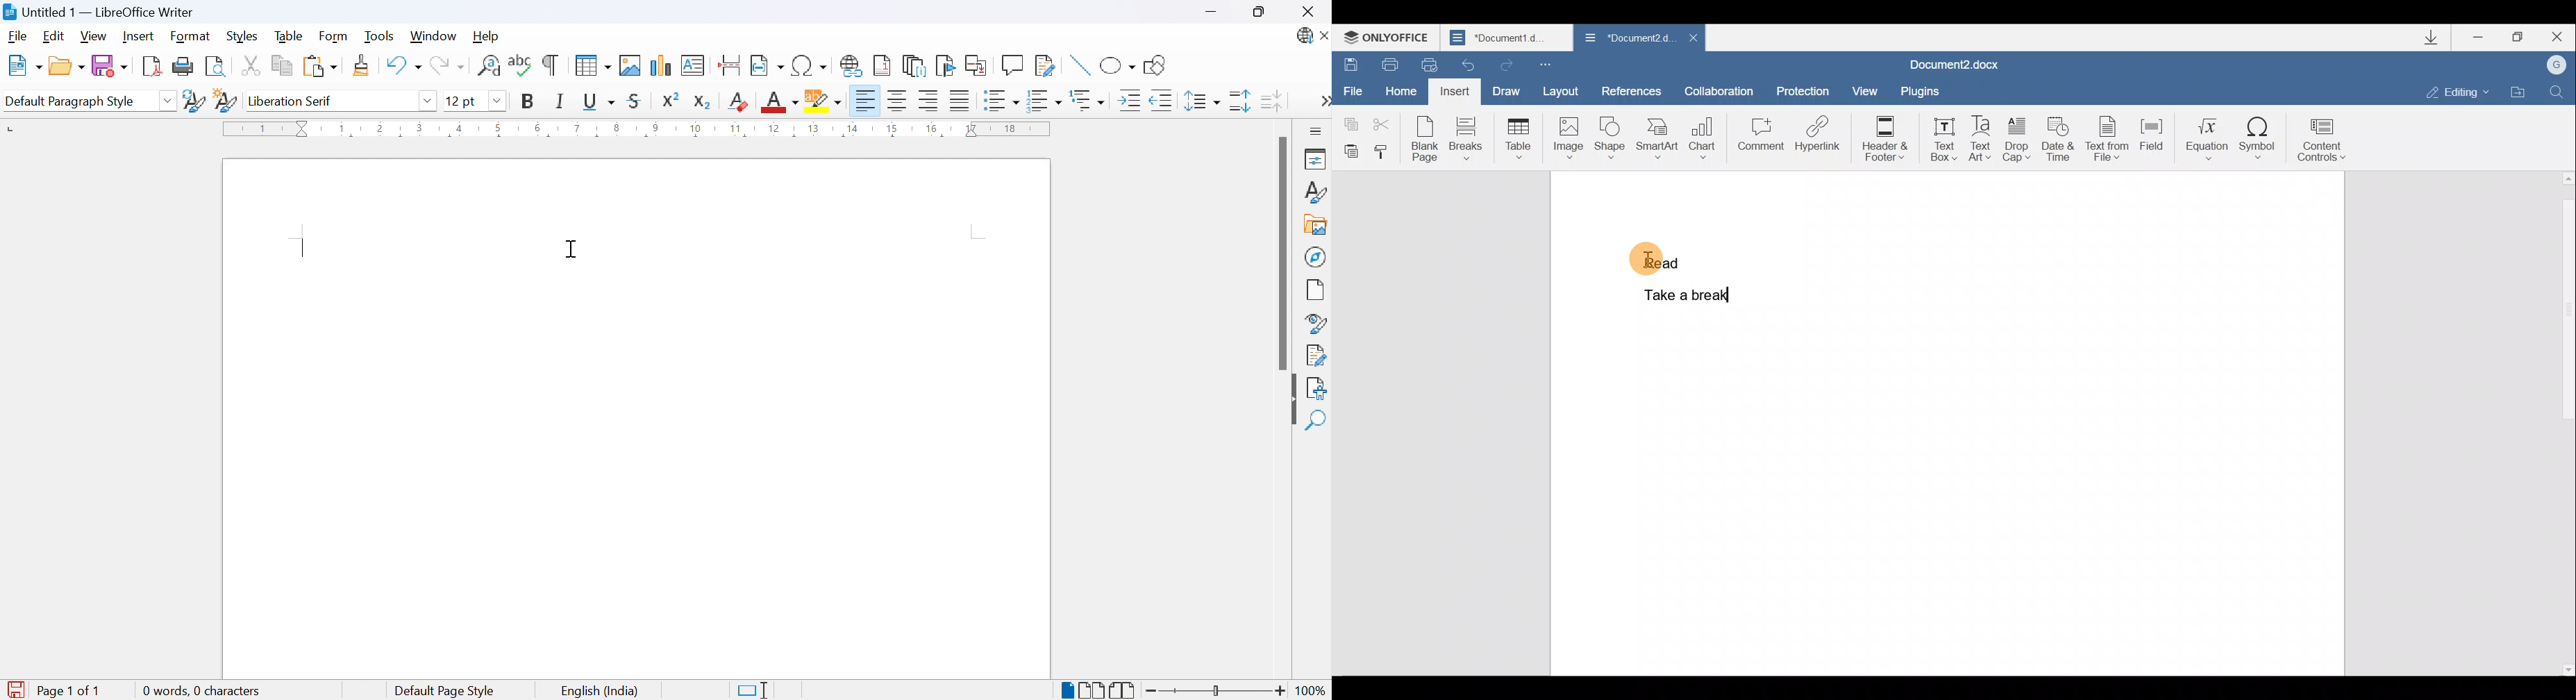 This screenshot has height=700, width=2576. Describe the element at coordinates (1805, 86) in the screenshot. I see `Protection` at that location.